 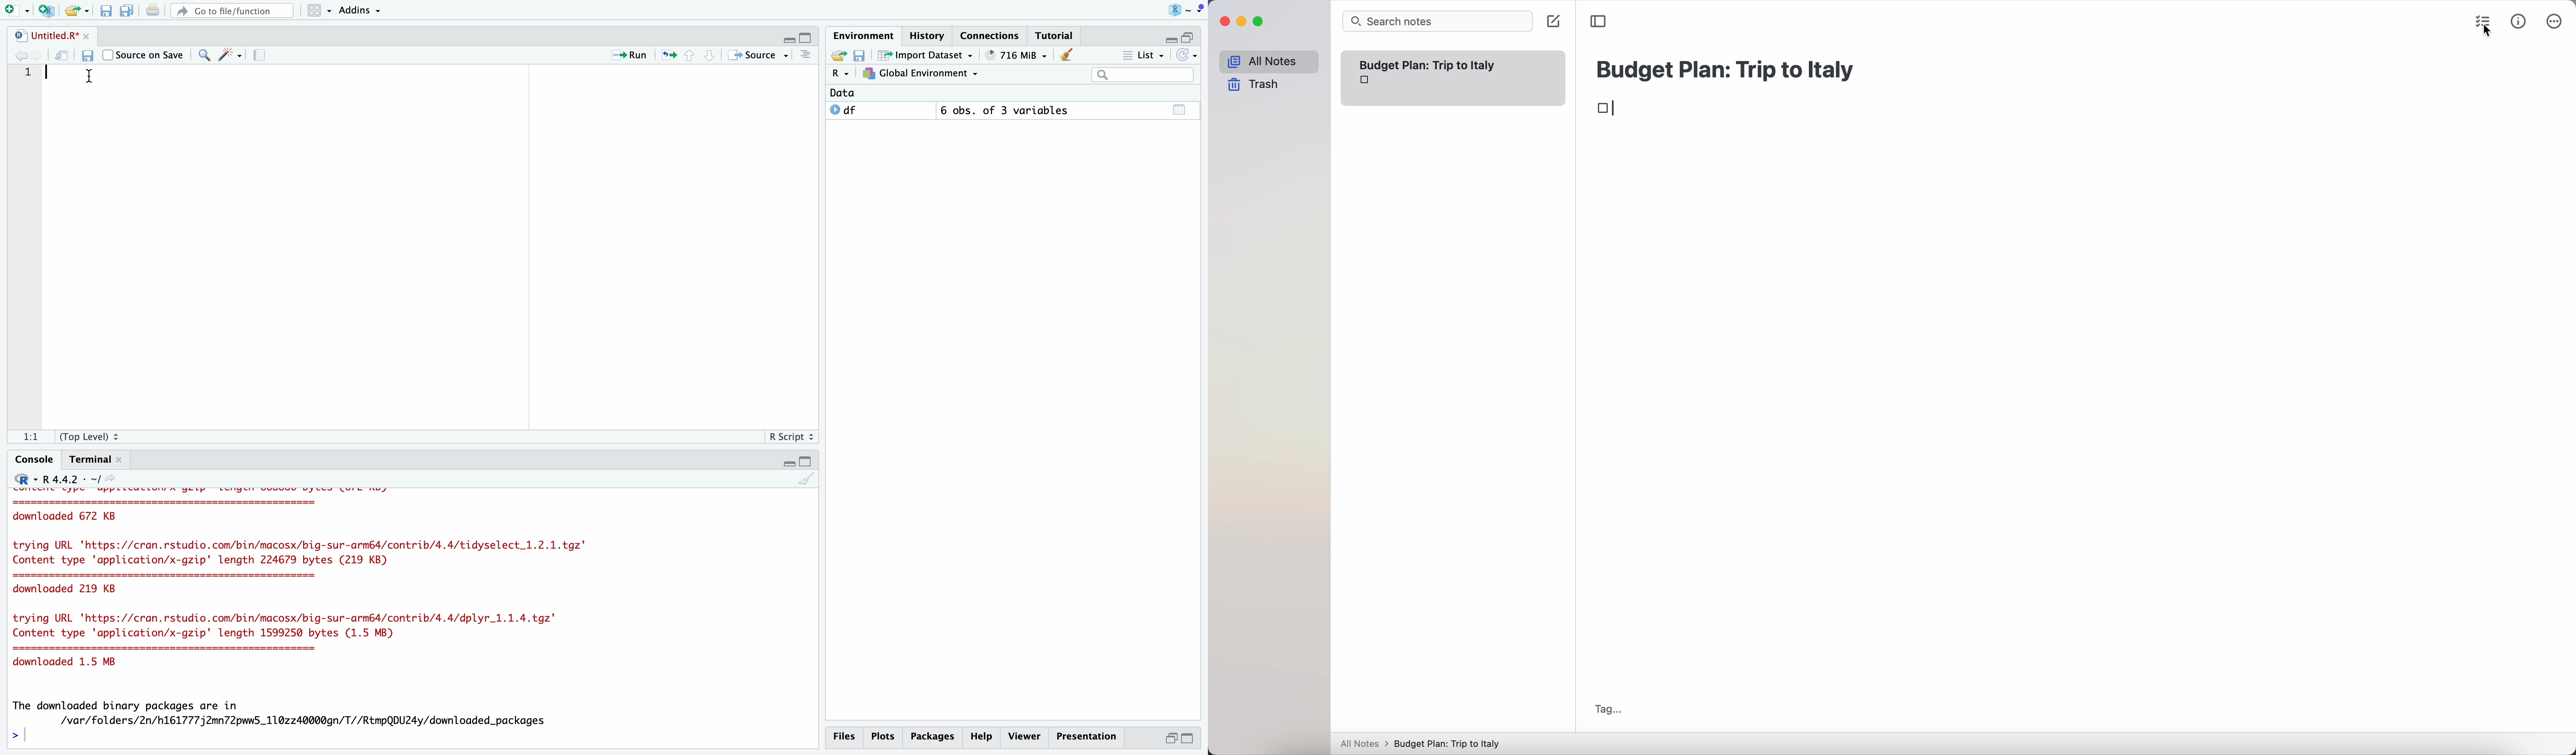 I want to click on cursor, so click(x=2486, y=33).